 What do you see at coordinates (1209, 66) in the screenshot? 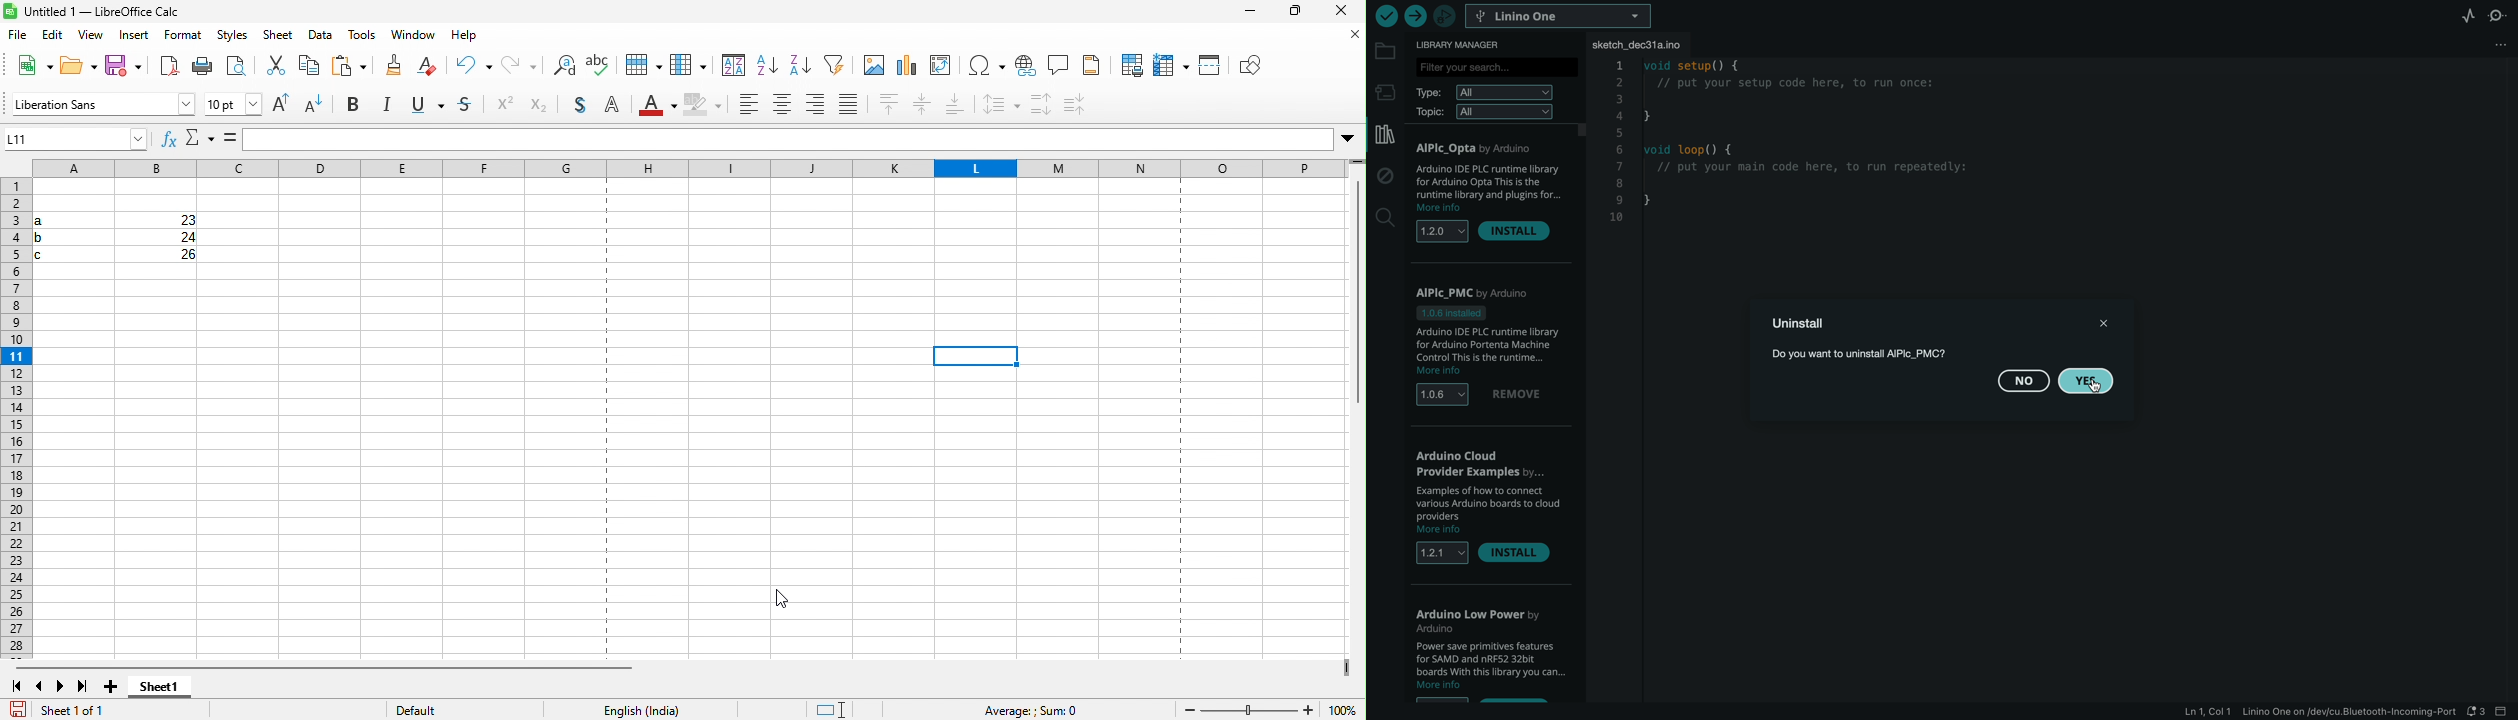
I see `split window` at bounding box center [1209, 66].